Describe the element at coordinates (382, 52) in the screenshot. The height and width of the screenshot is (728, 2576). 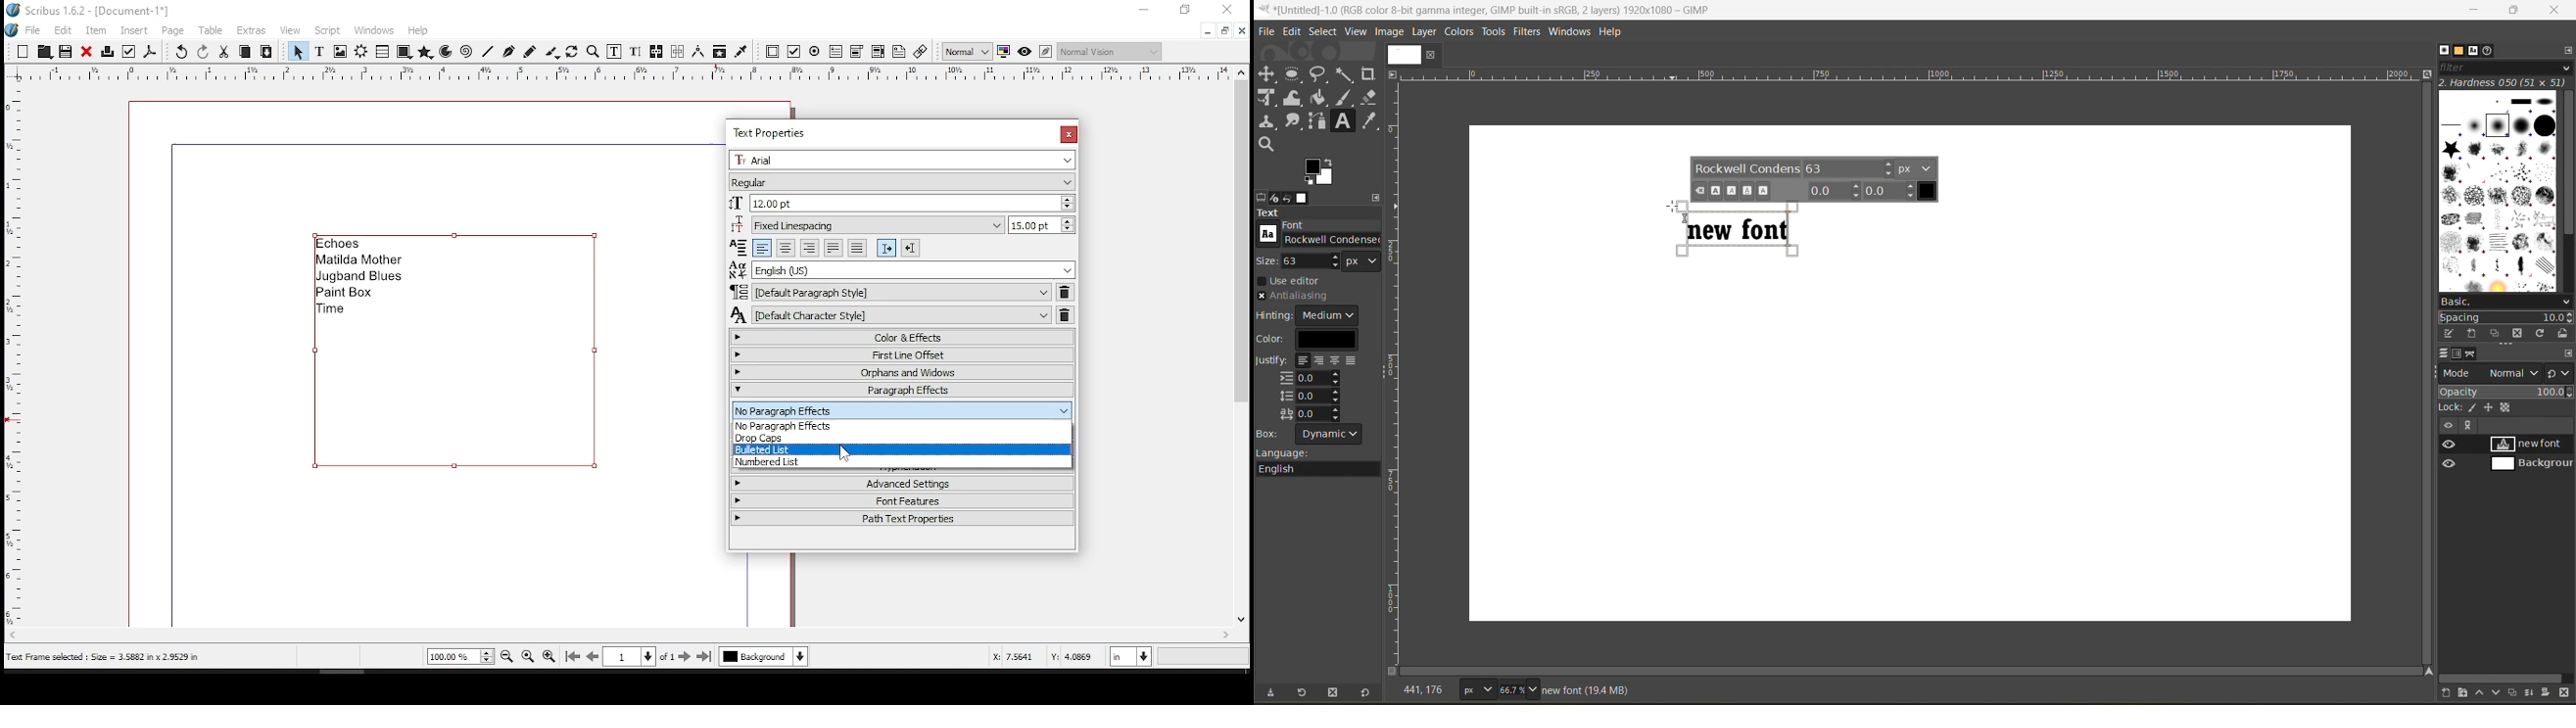
I see `table` at that location.